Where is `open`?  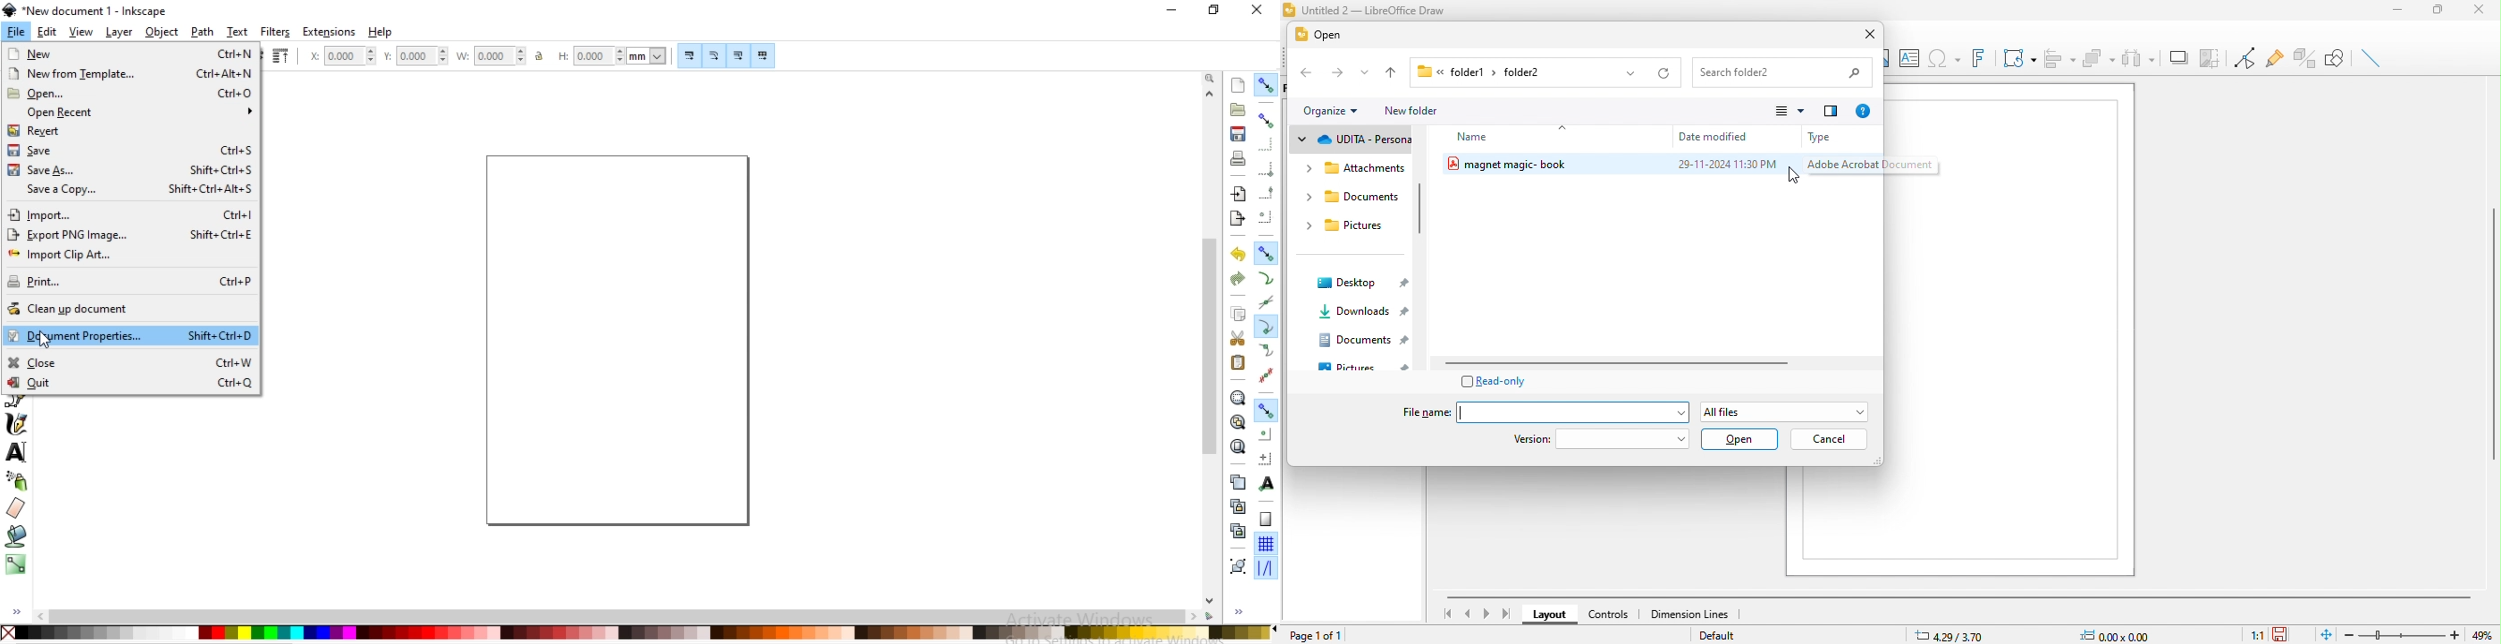
open is located at coordinates (1325, 36).